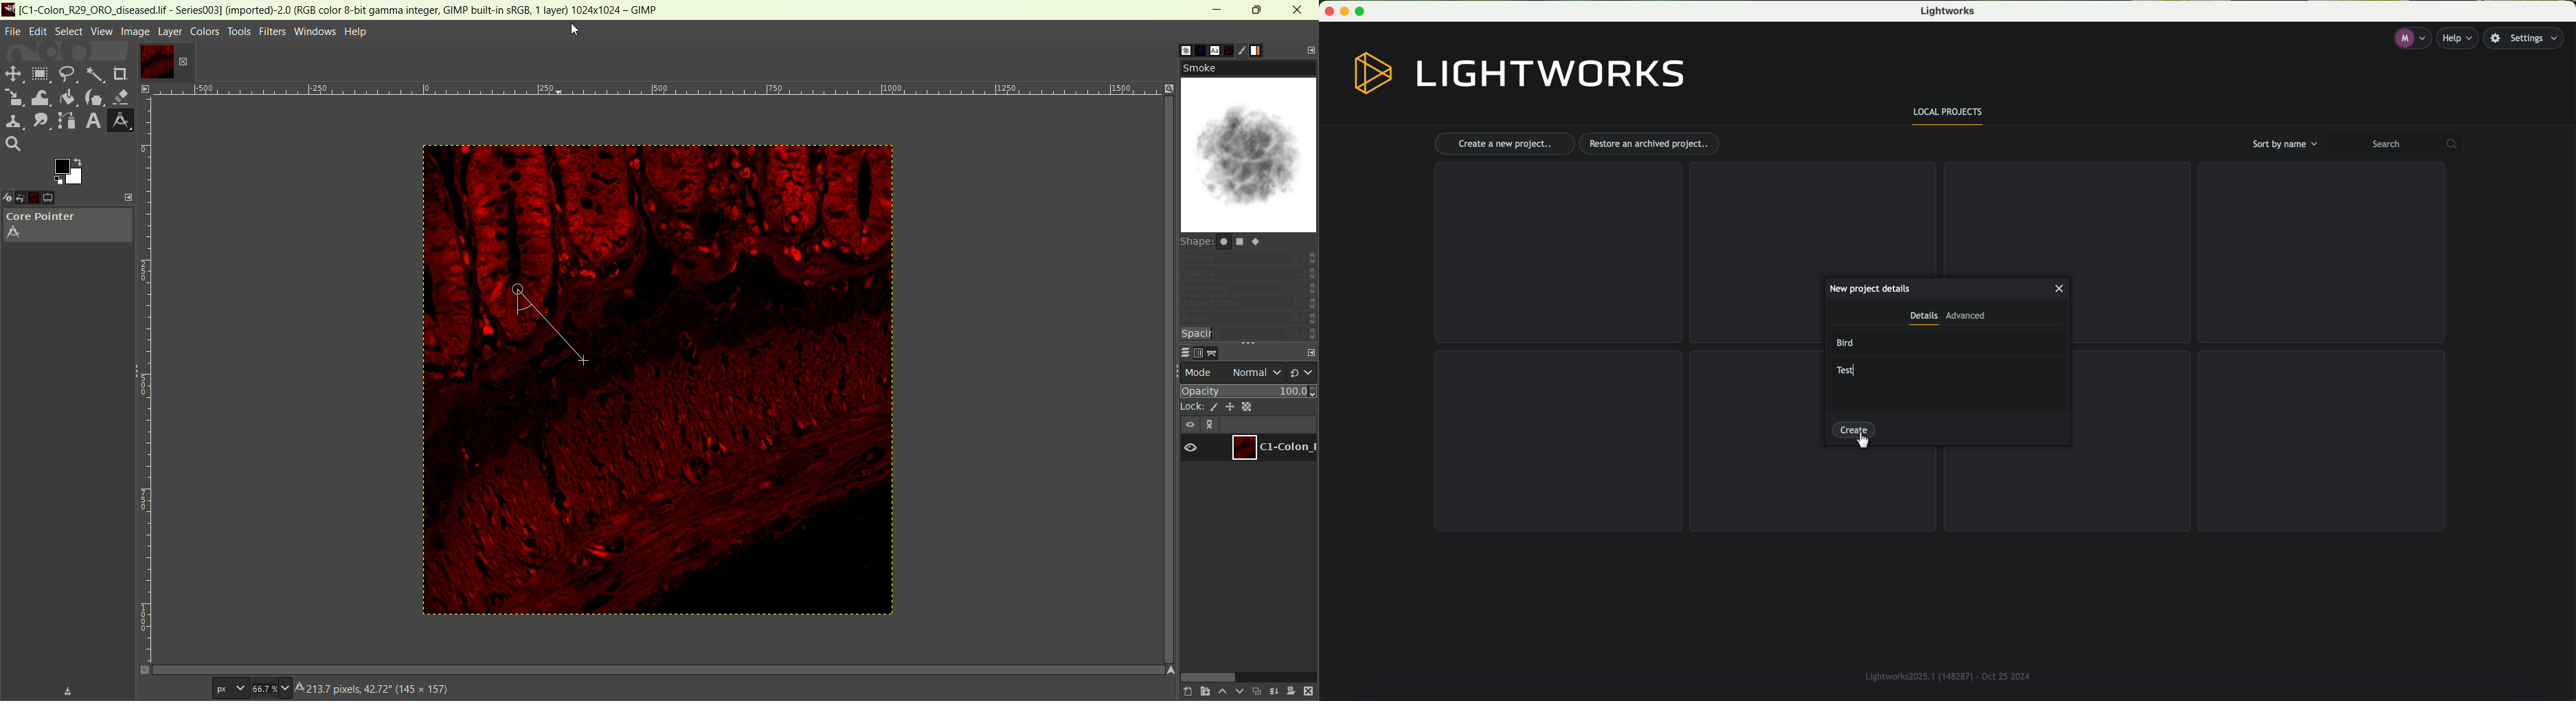 This screenshot has width=2576, height=728. I want to click on active foreground/background color, so click(66, 171).